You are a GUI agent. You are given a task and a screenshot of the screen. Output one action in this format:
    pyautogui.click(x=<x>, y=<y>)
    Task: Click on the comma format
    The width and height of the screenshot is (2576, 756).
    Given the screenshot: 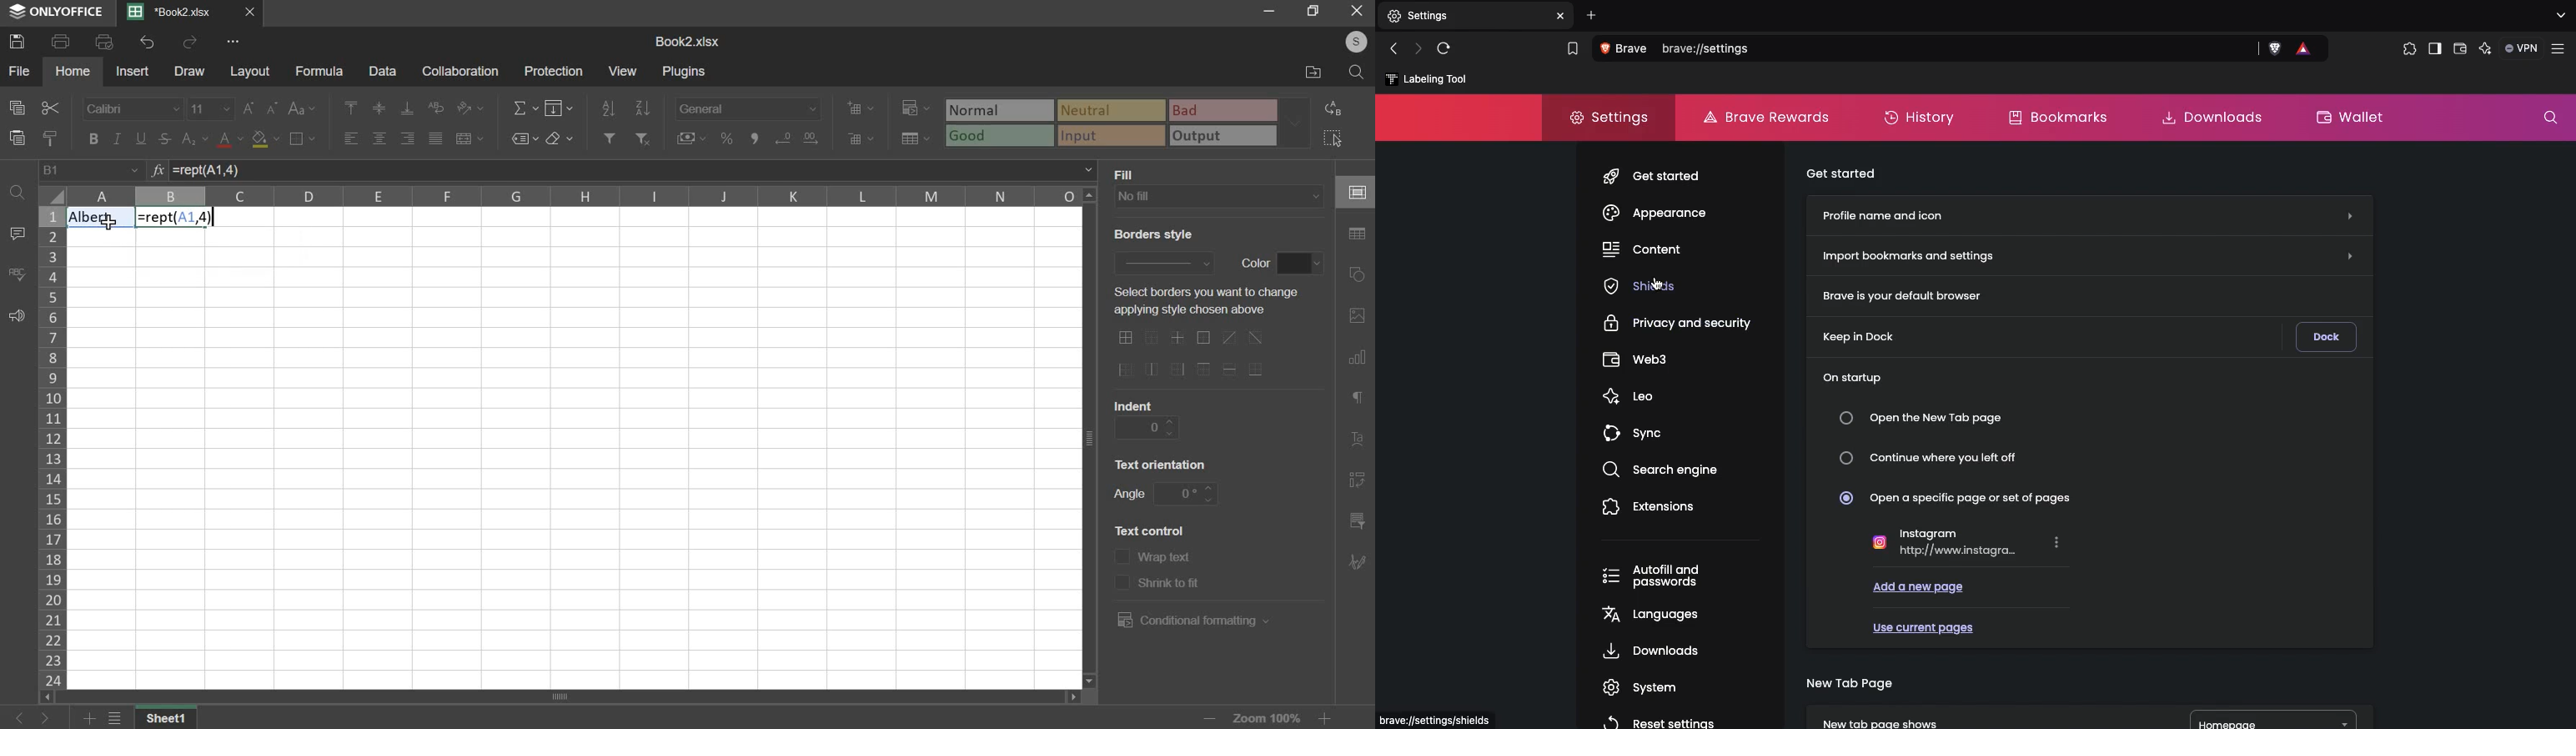 What is the action you would take?
    pyautogui.click(x=754, y=137)
    